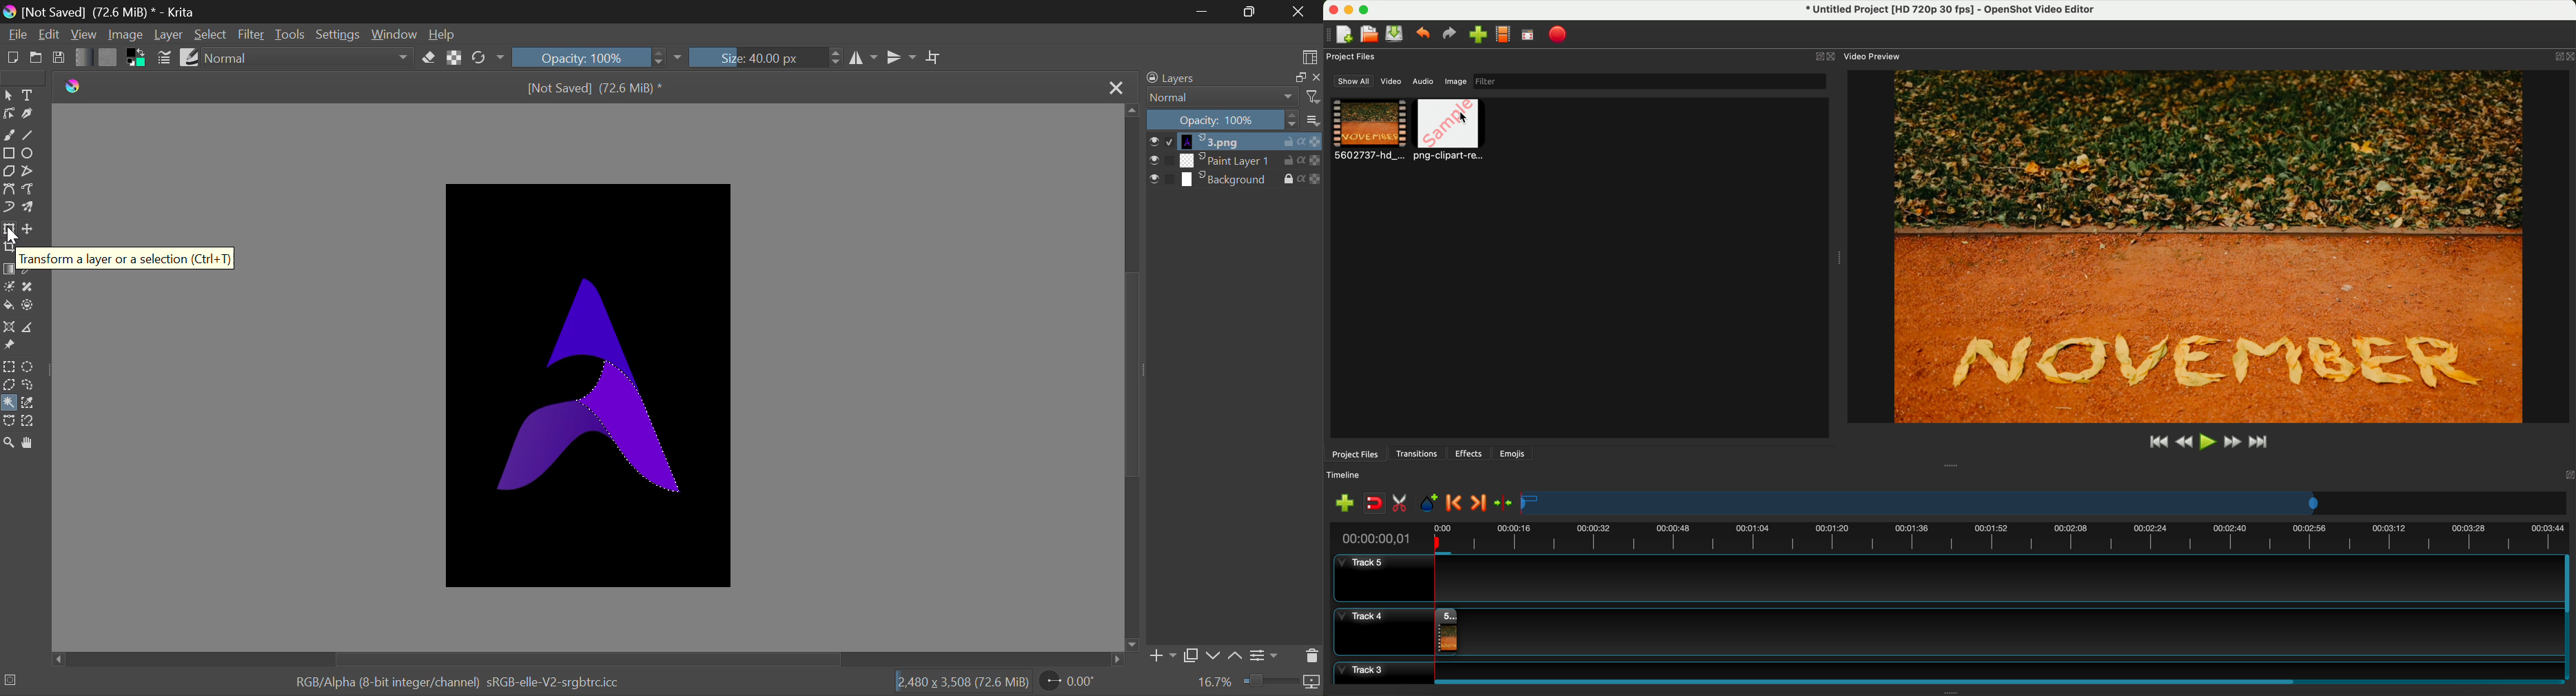 Image resolution: width=2576 pixels, height=700 pixels. I want to click on Multibrush Tool, so click(30, 209).